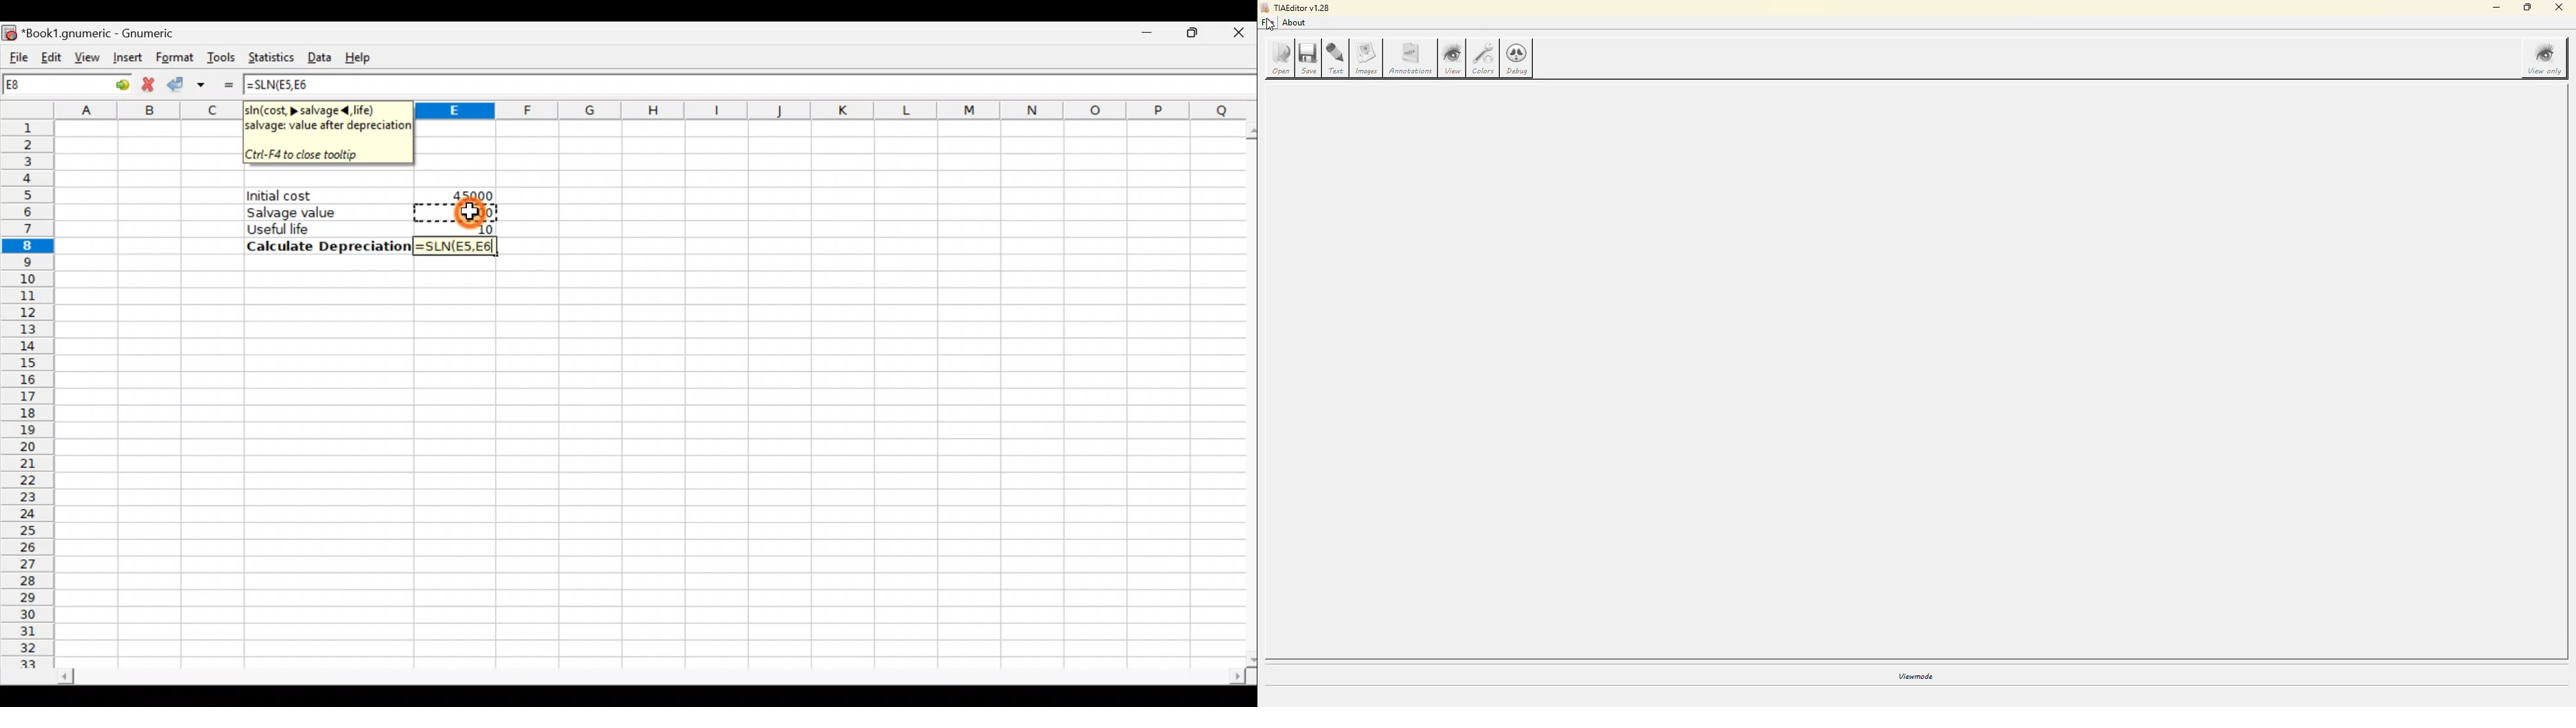 The height and width of the screenshot is (728, 2576). Describe the element at coordinates (327, 132) in the screenshot. I see `sln(>cost>salvage< life)salvage: value after depreciation. Ctrl+F4 to close tooltip` at that location.